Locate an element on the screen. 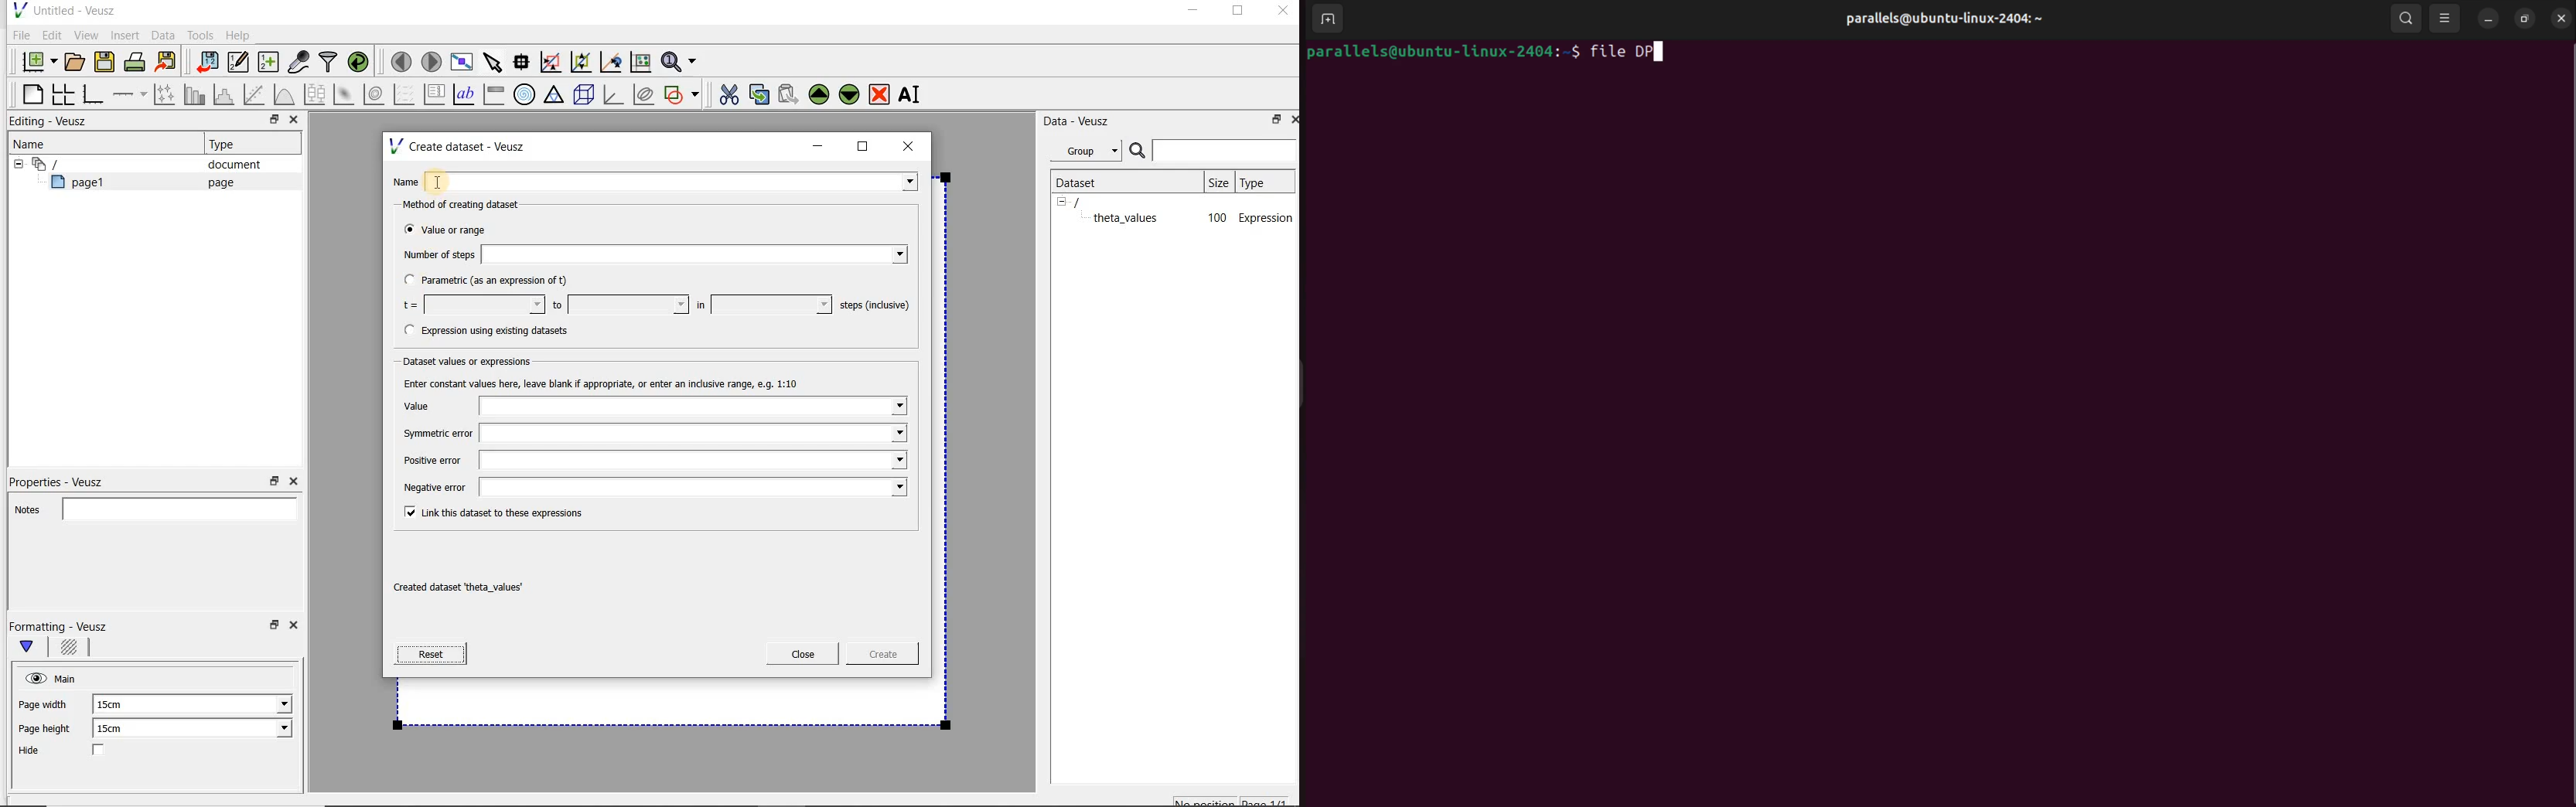 This screenshot has width=2576, height=812. in  is located at coordinates (762, 305).